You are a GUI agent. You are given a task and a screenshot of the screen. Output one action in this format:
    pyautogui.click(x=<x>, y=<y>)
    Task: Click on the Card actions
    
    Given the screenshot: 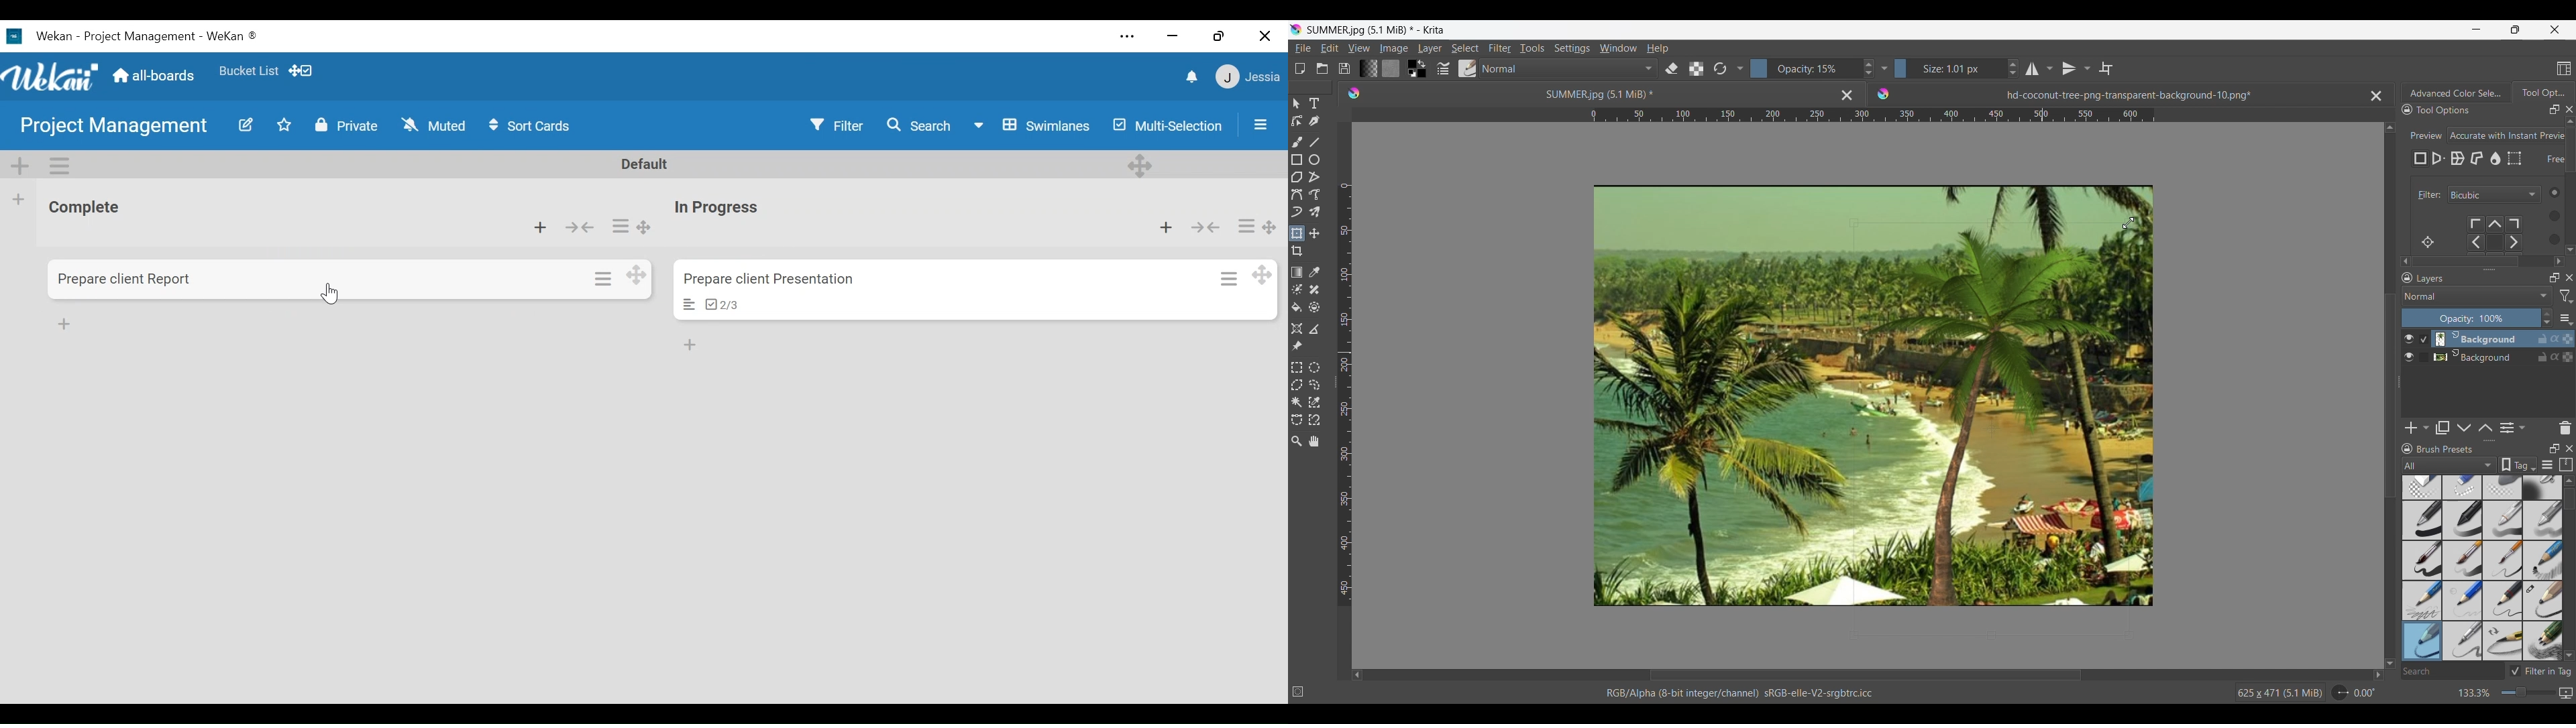 What is the action you would take?
    pyautogui.click(x=1246, y=225)
    